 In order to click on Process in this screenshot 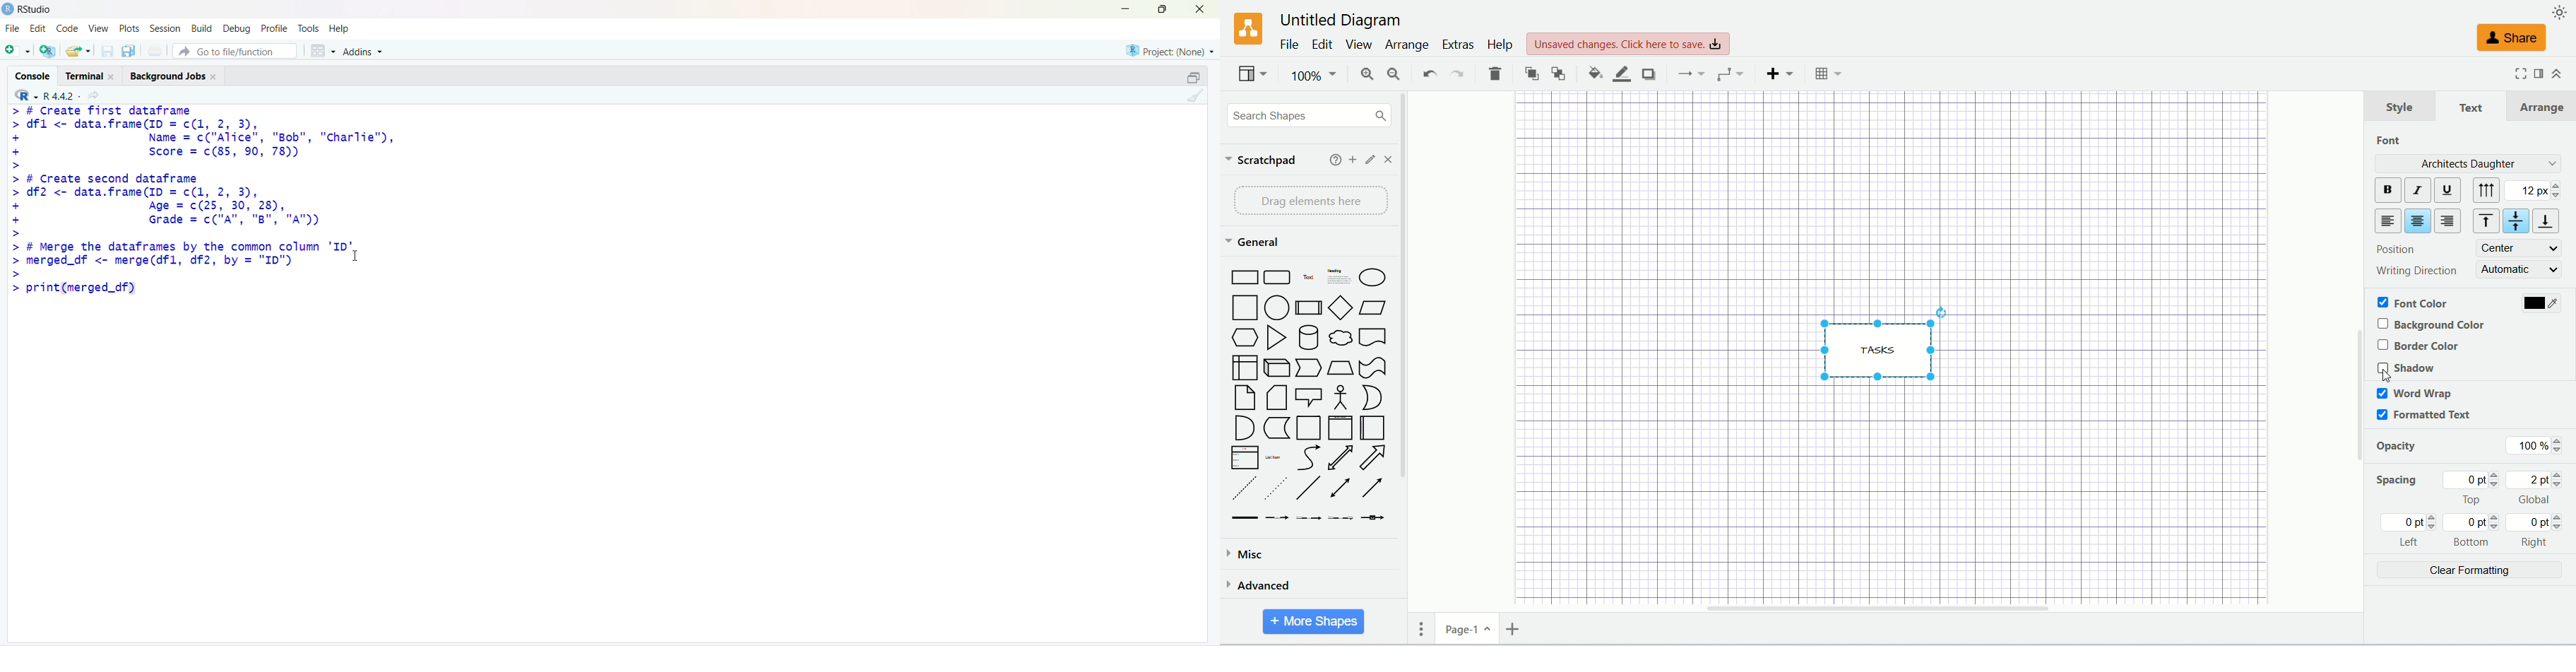, I will do `click(1308, 308)`.